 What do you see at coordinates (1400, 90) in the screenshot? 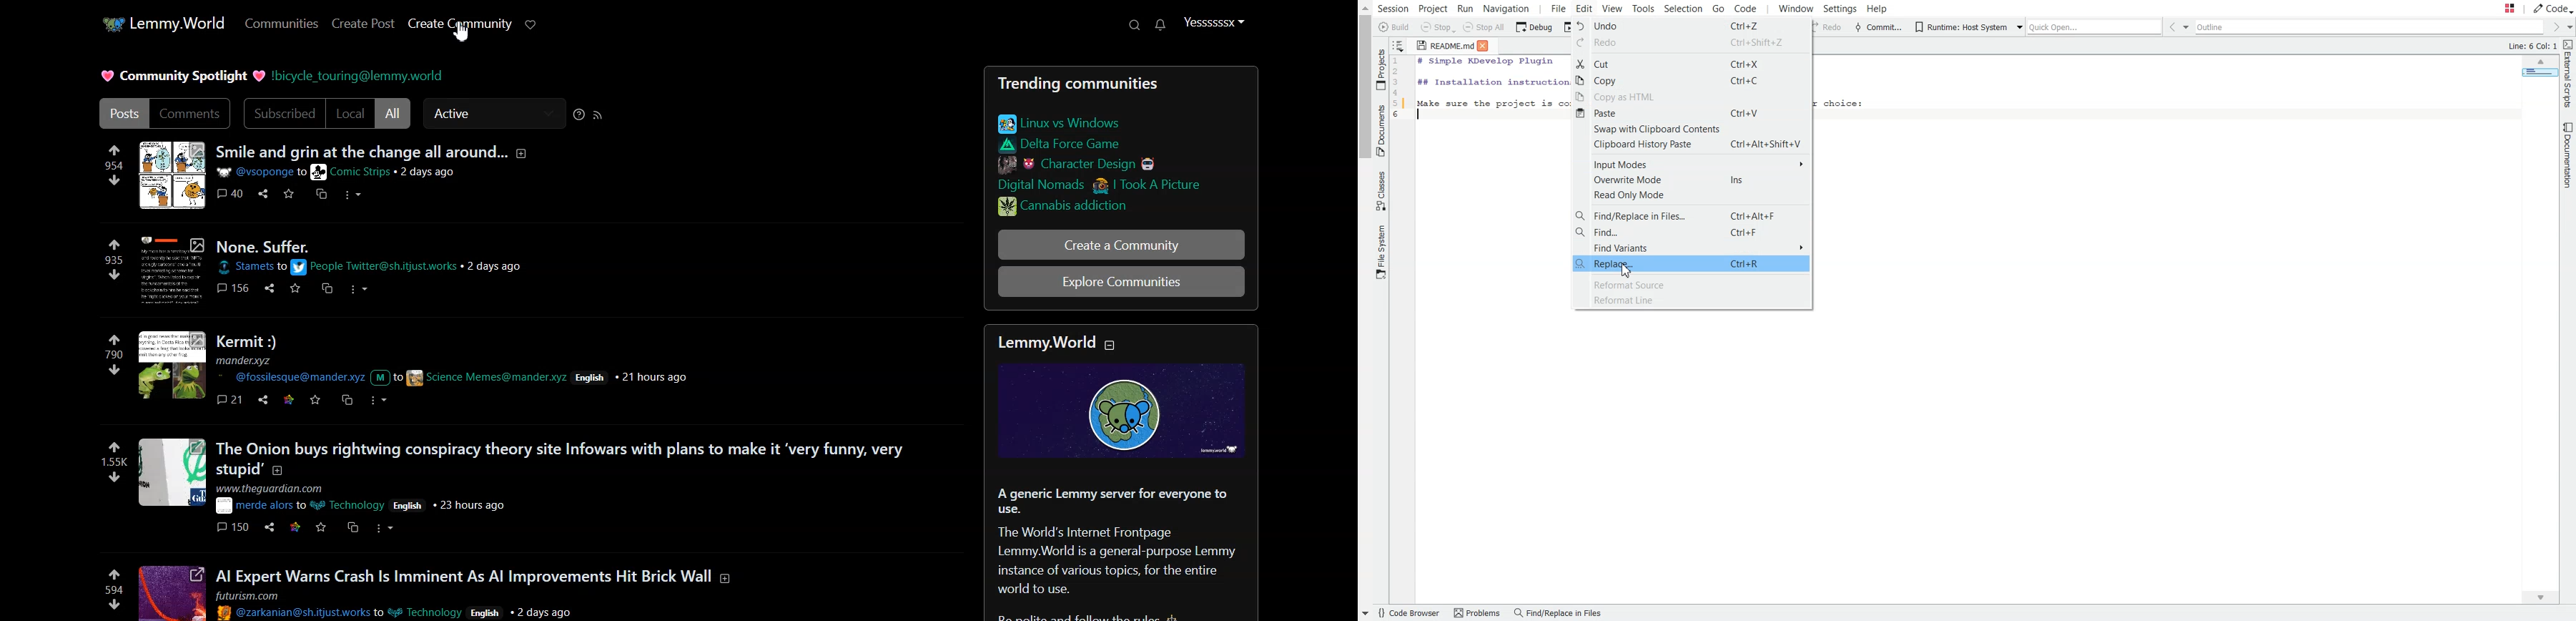
I see `Code line` at bounding box center [1400, 90].